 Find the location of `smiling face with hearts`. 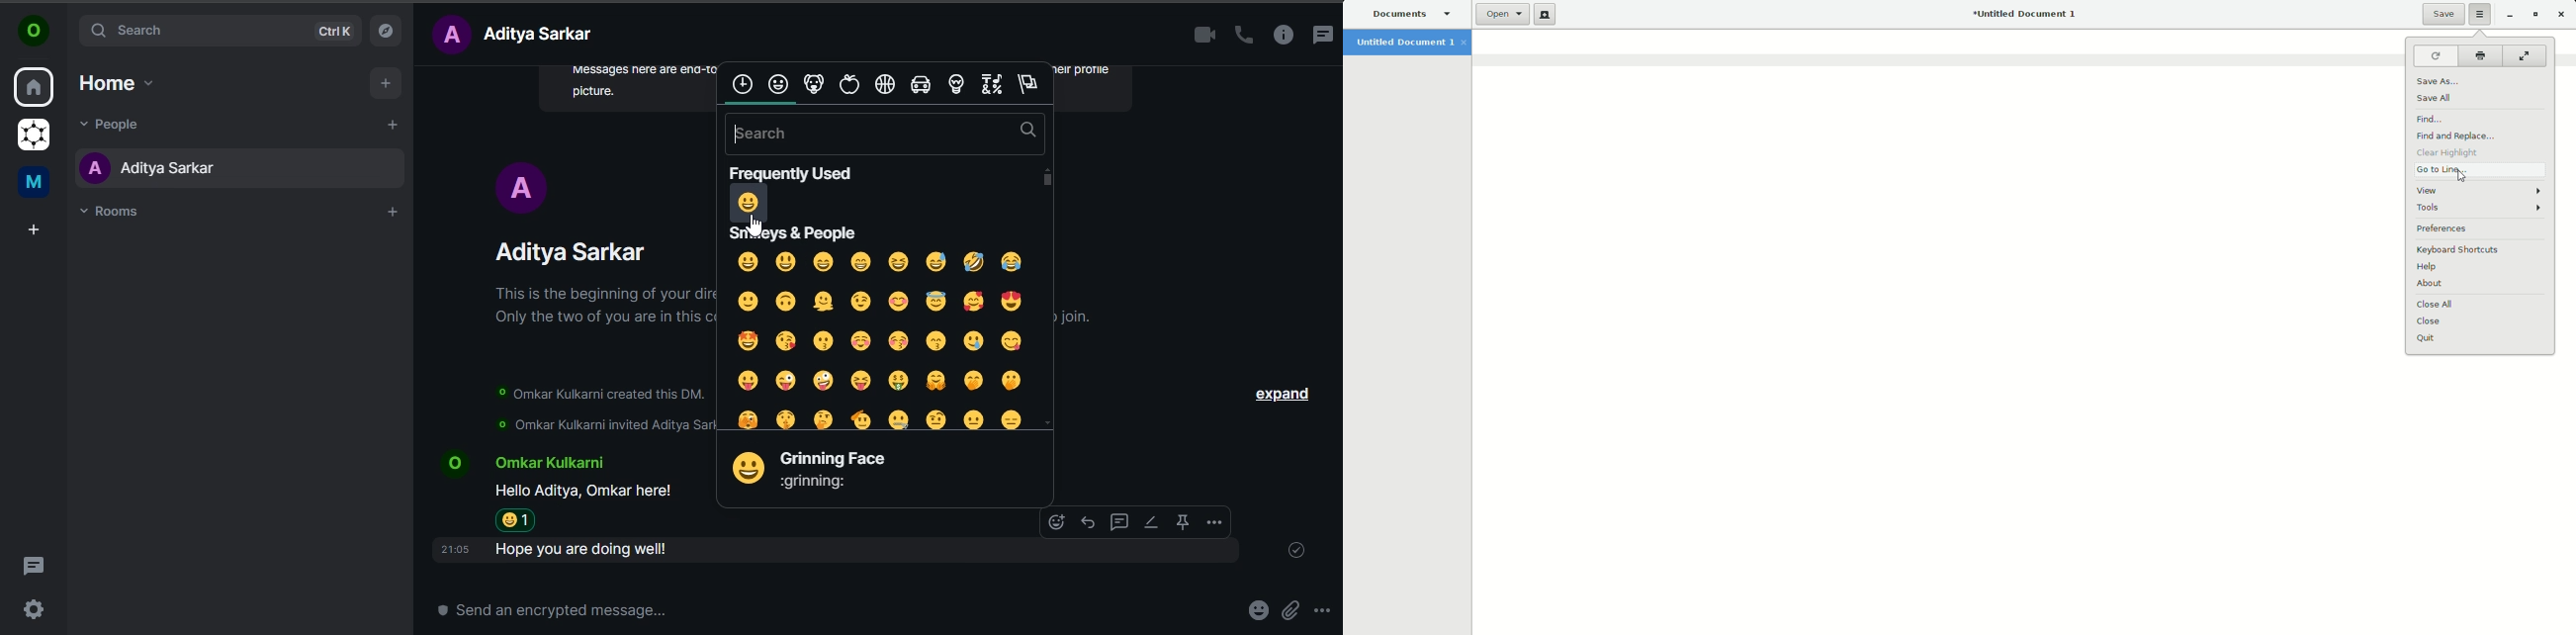

smiling face with hearts is located at coordinates (972, 303).